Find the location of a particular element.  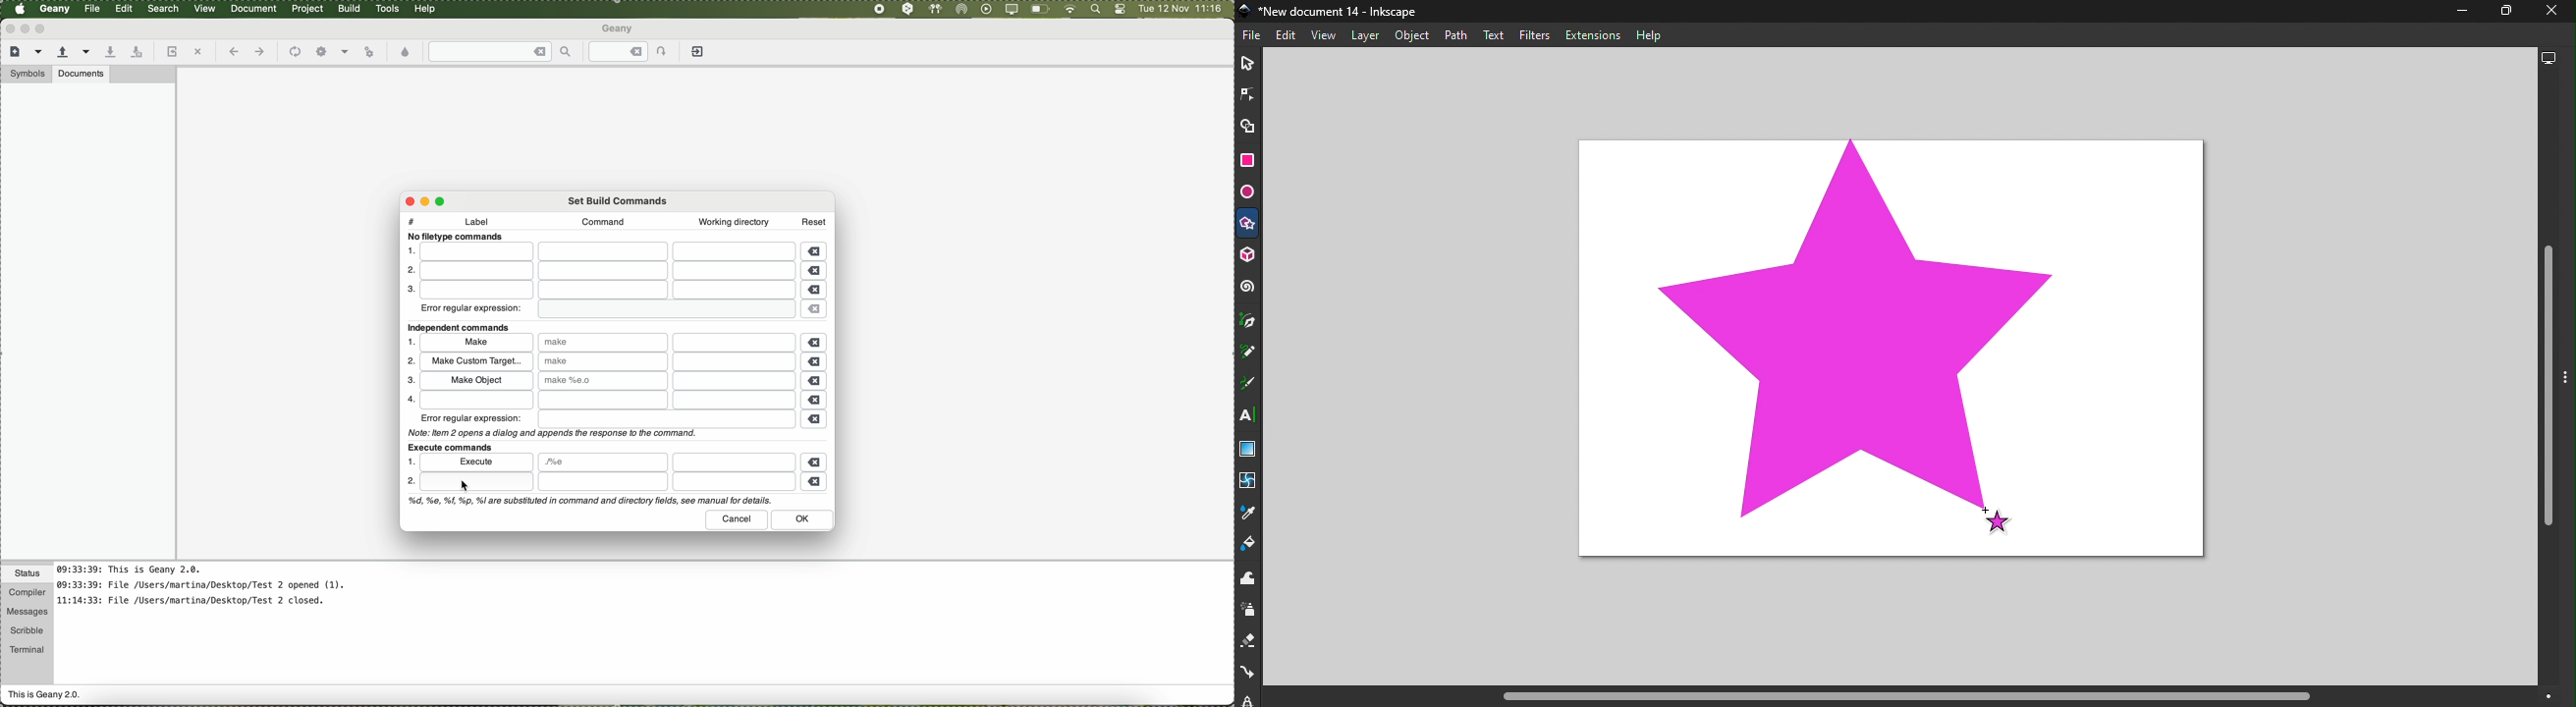

Paint bucket tool is located at coordinates (1249, 547).